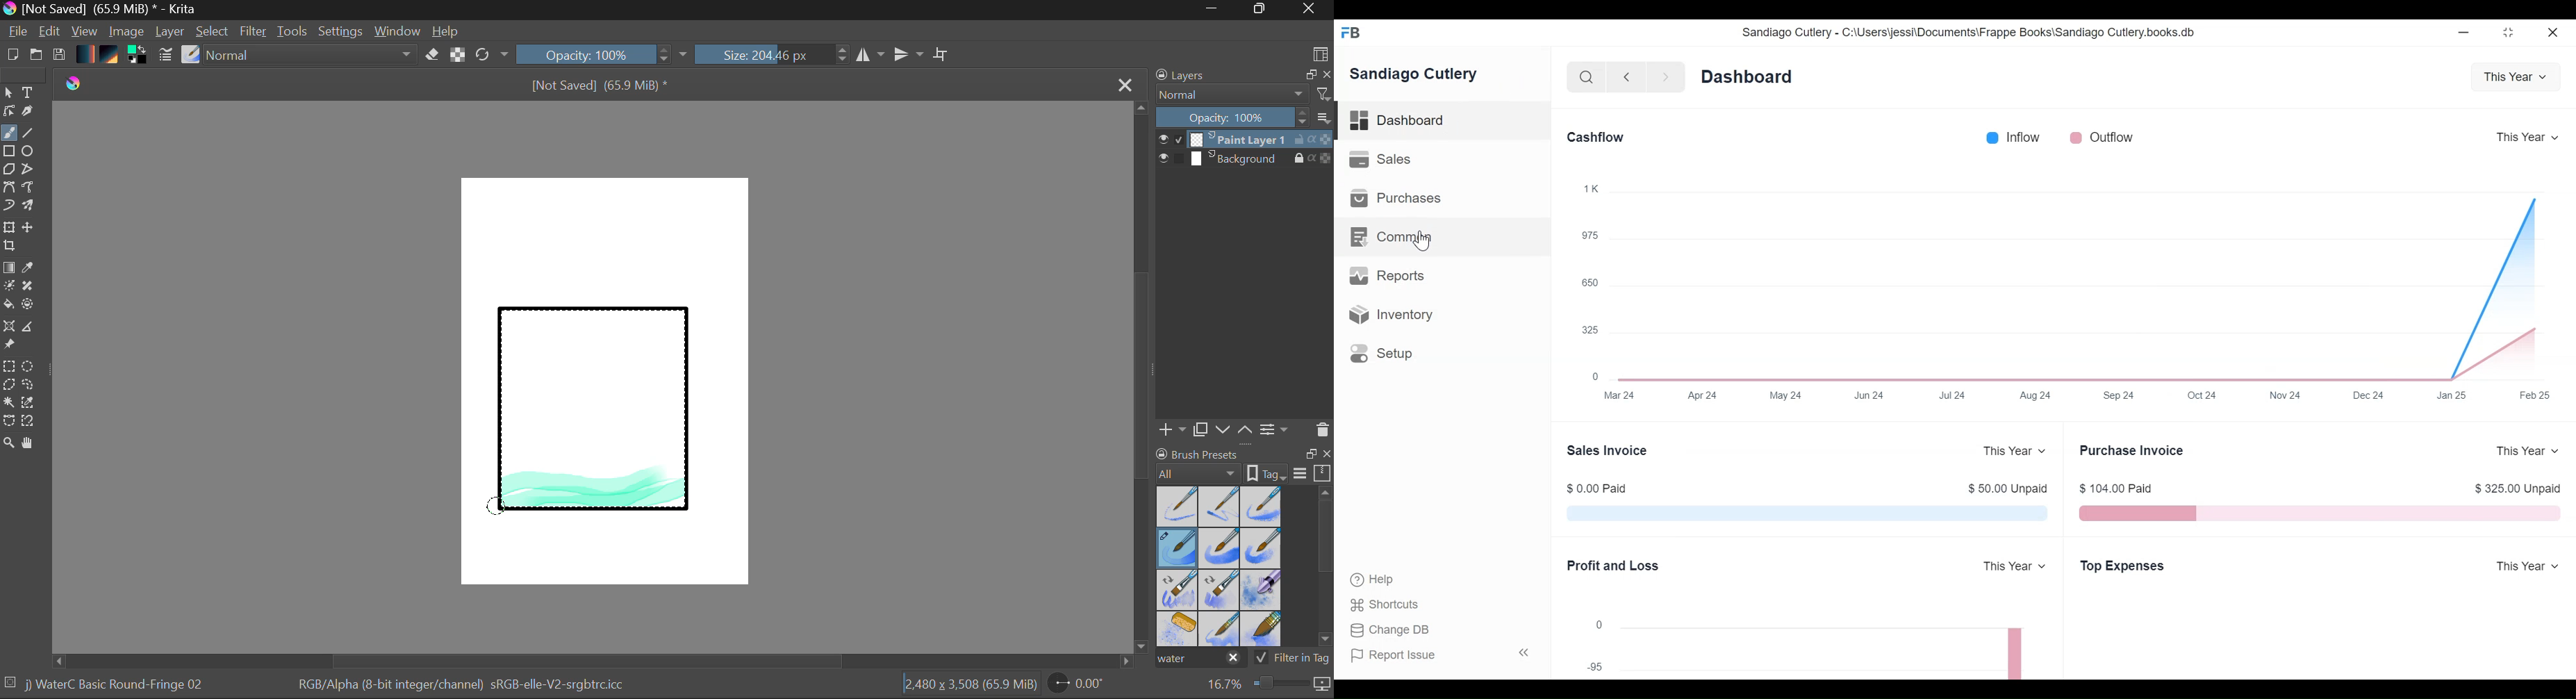 Image resolution: width=2576 pixels, height=700 pixels. Describe the element at coordinates (1246, 141) in the screenshot. I see `Layer 1` at that location.